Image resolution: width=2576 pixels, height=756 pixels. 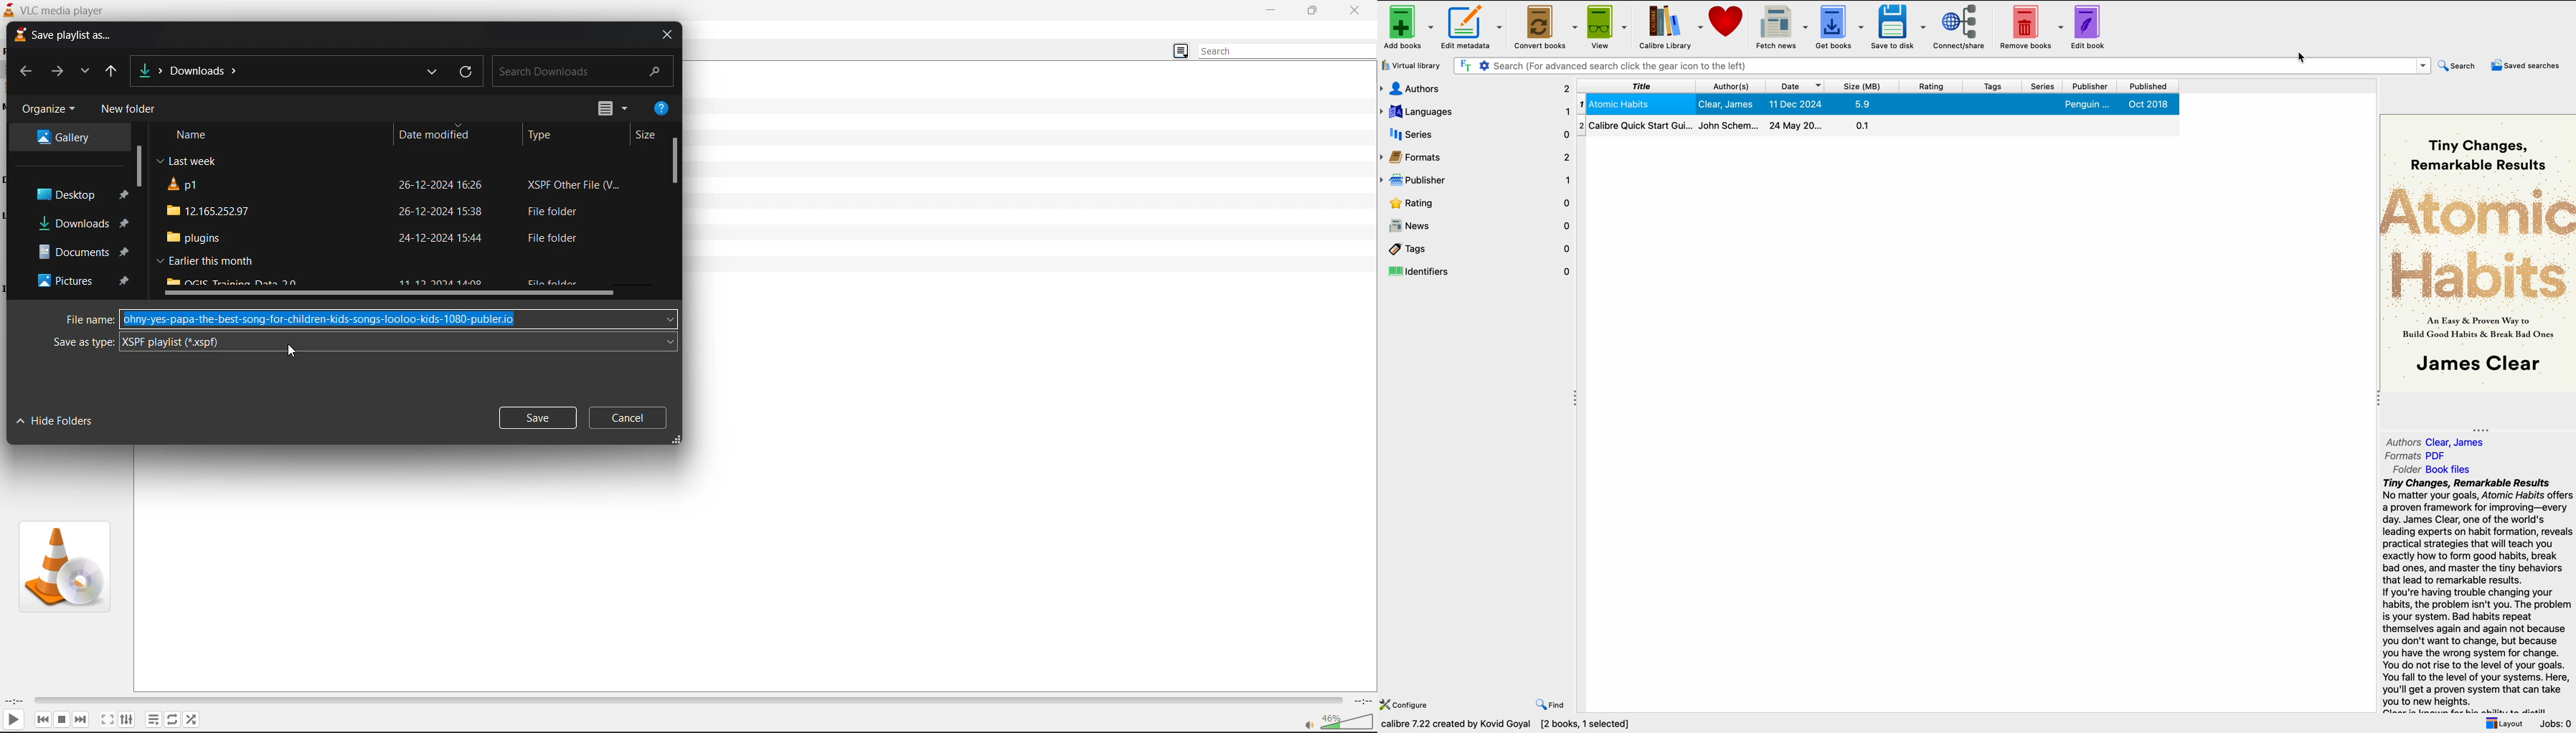 What do you see at coordinates (2461, 65) in the screenshot?
I see `search` at bounding box center [2461, 65].